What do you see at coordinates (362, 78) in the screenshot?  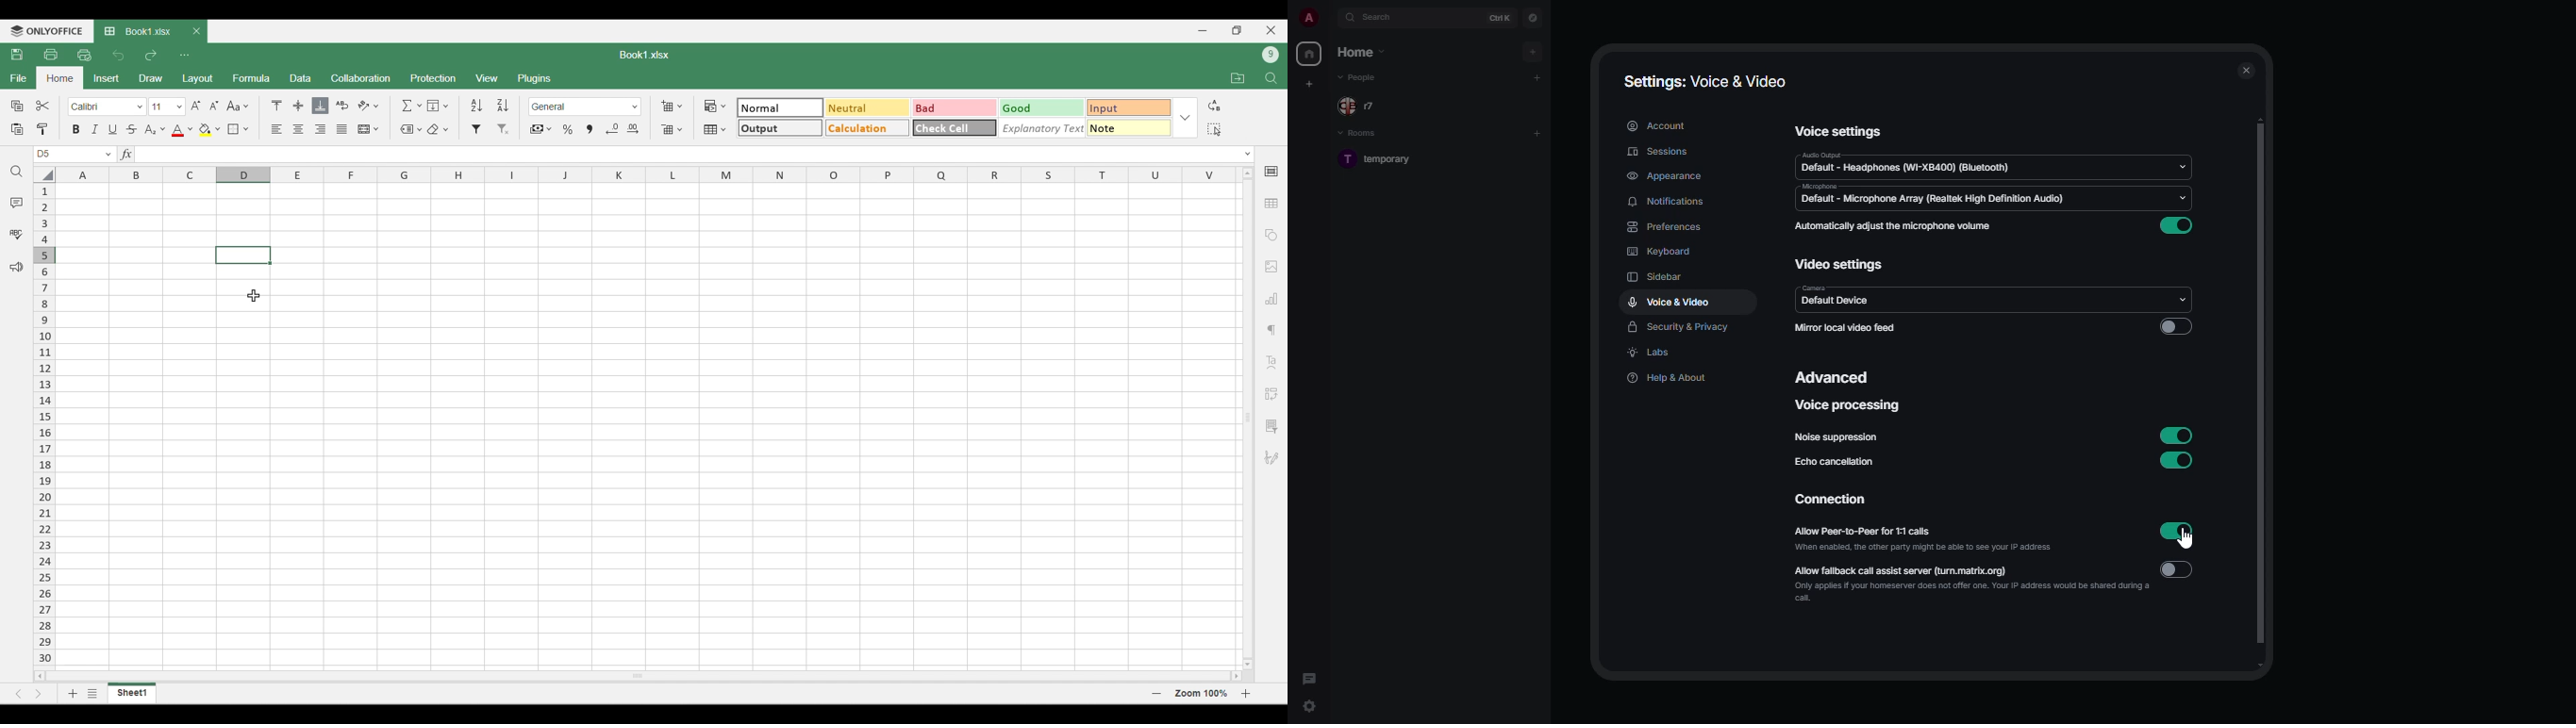 I see `Collaboration menu` at bounding box center [362, 78].